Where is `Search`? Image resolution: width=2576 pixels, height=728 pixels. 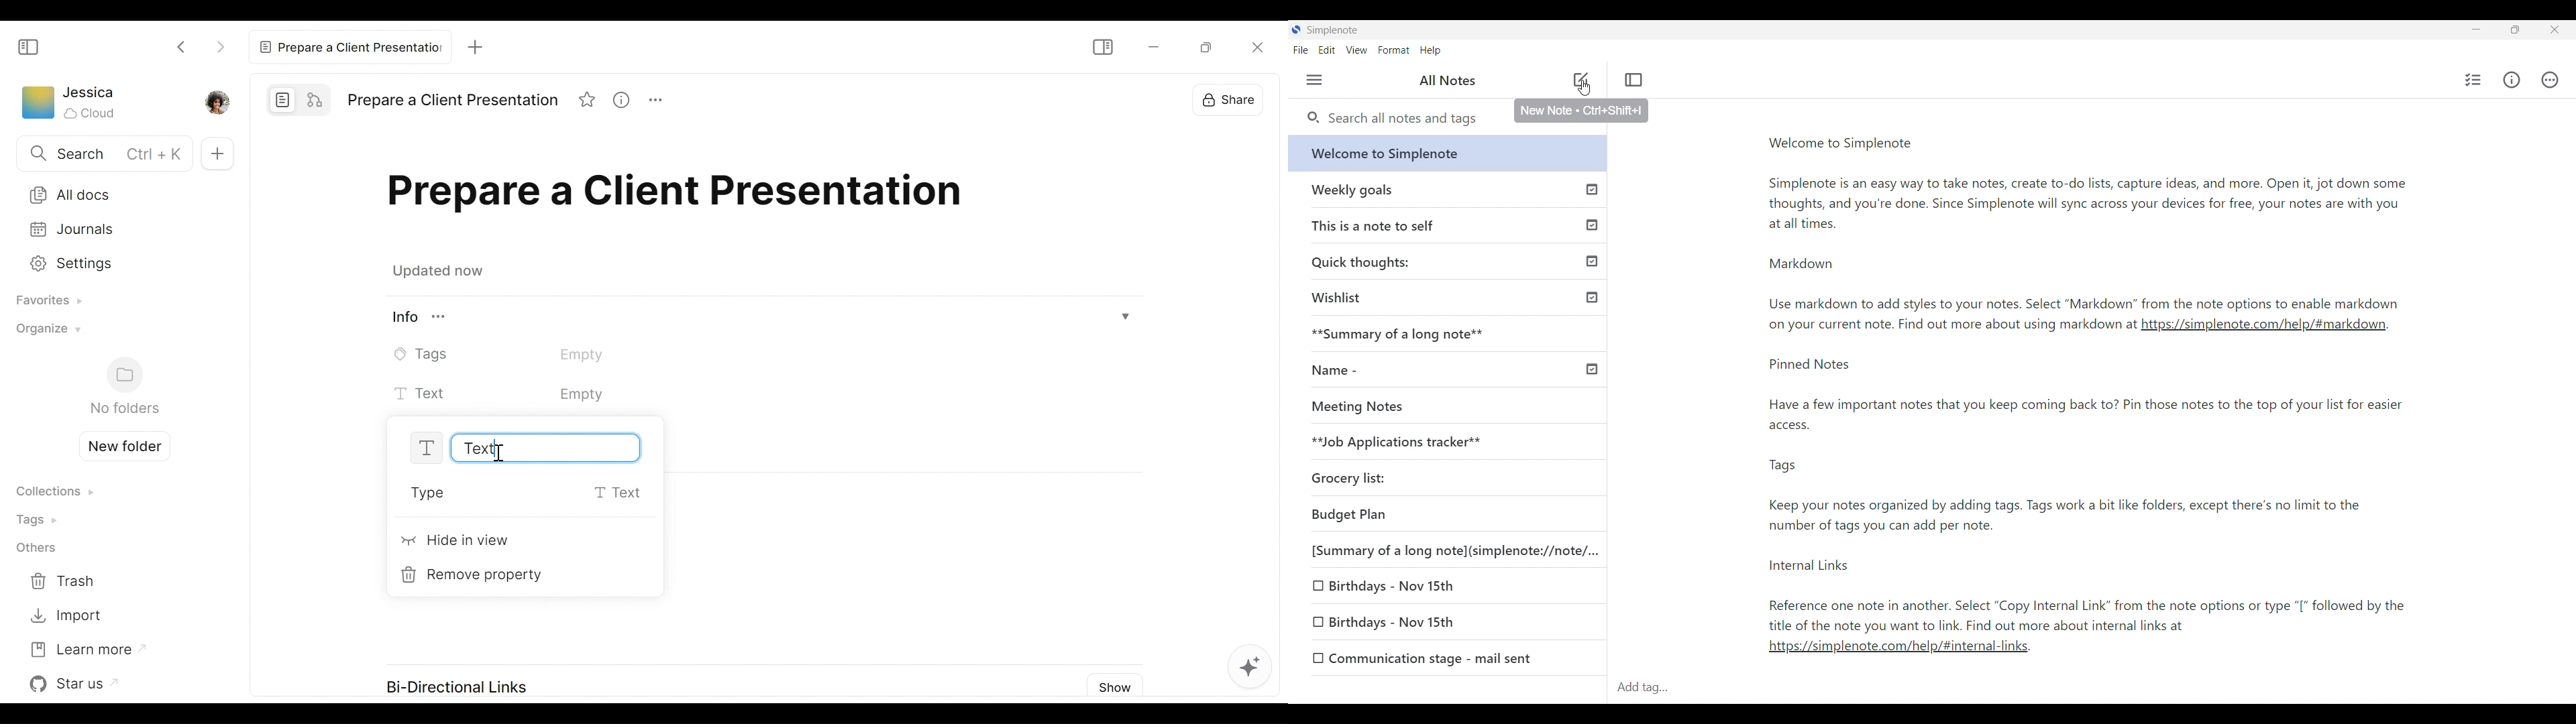 Search is located at coordinates (101, 155).